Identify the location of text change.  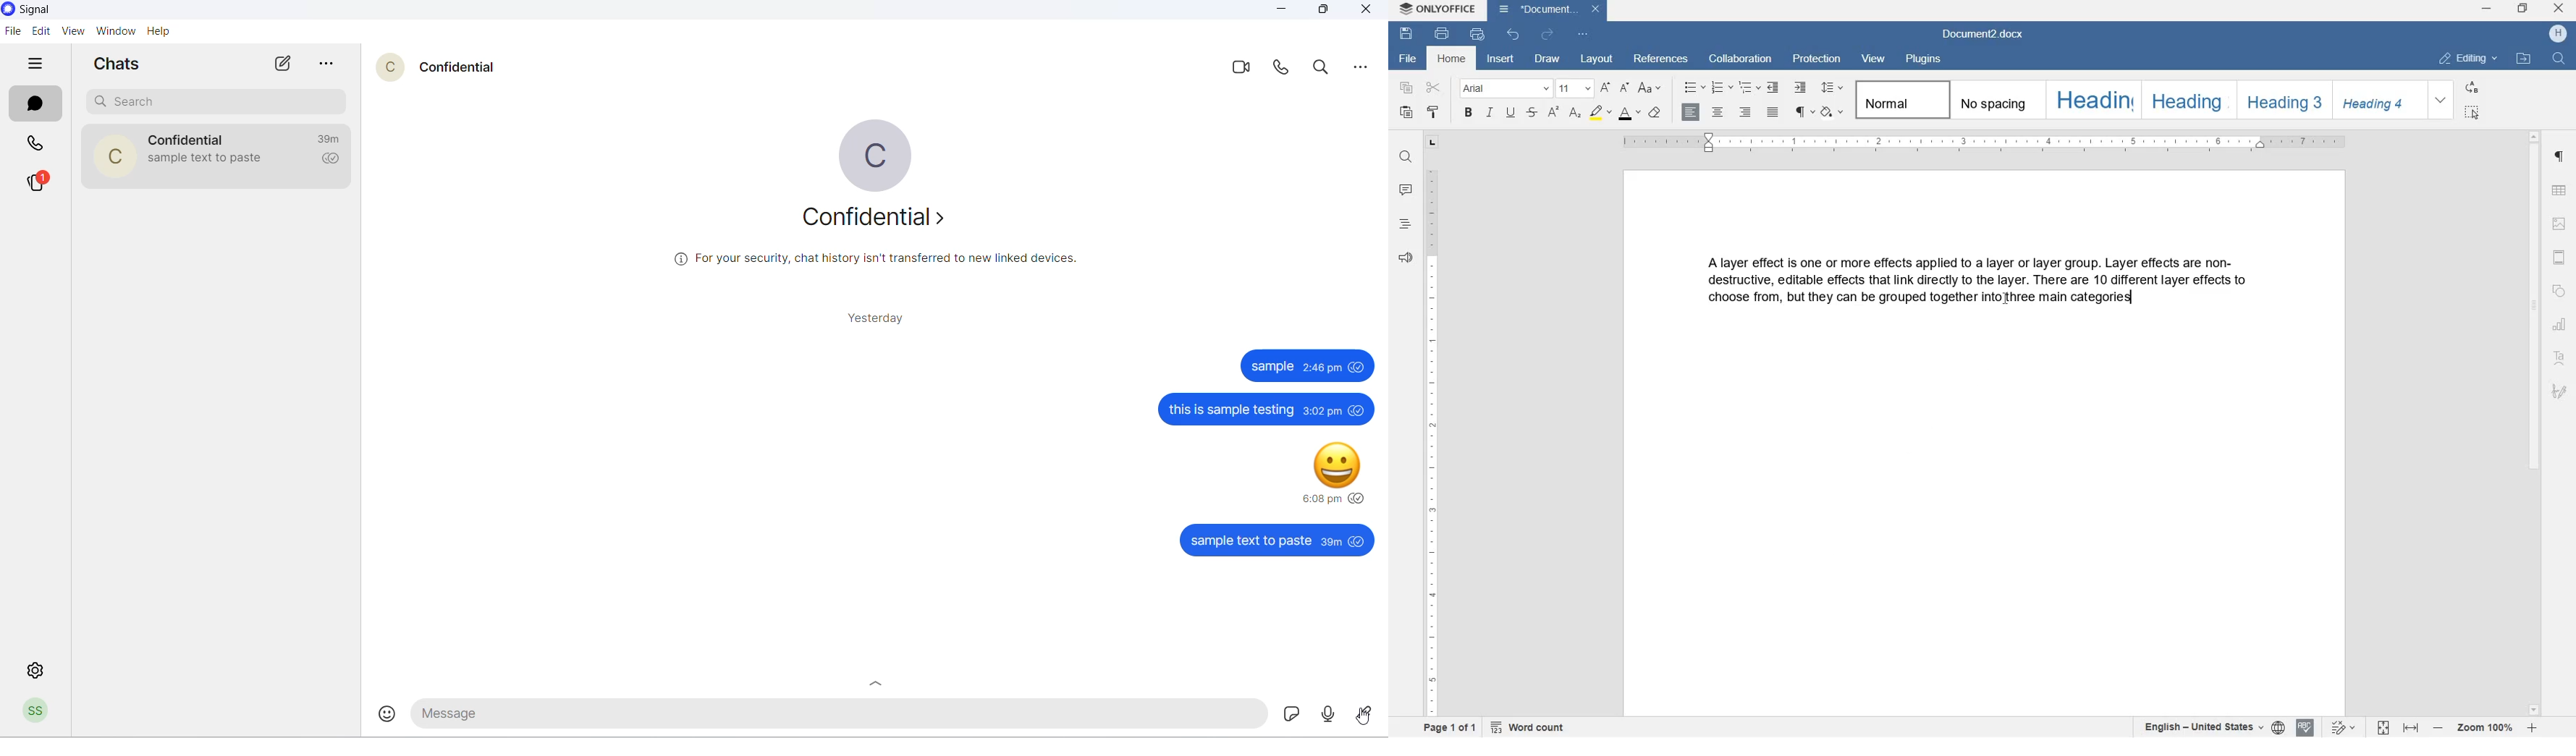
(2341, 728).